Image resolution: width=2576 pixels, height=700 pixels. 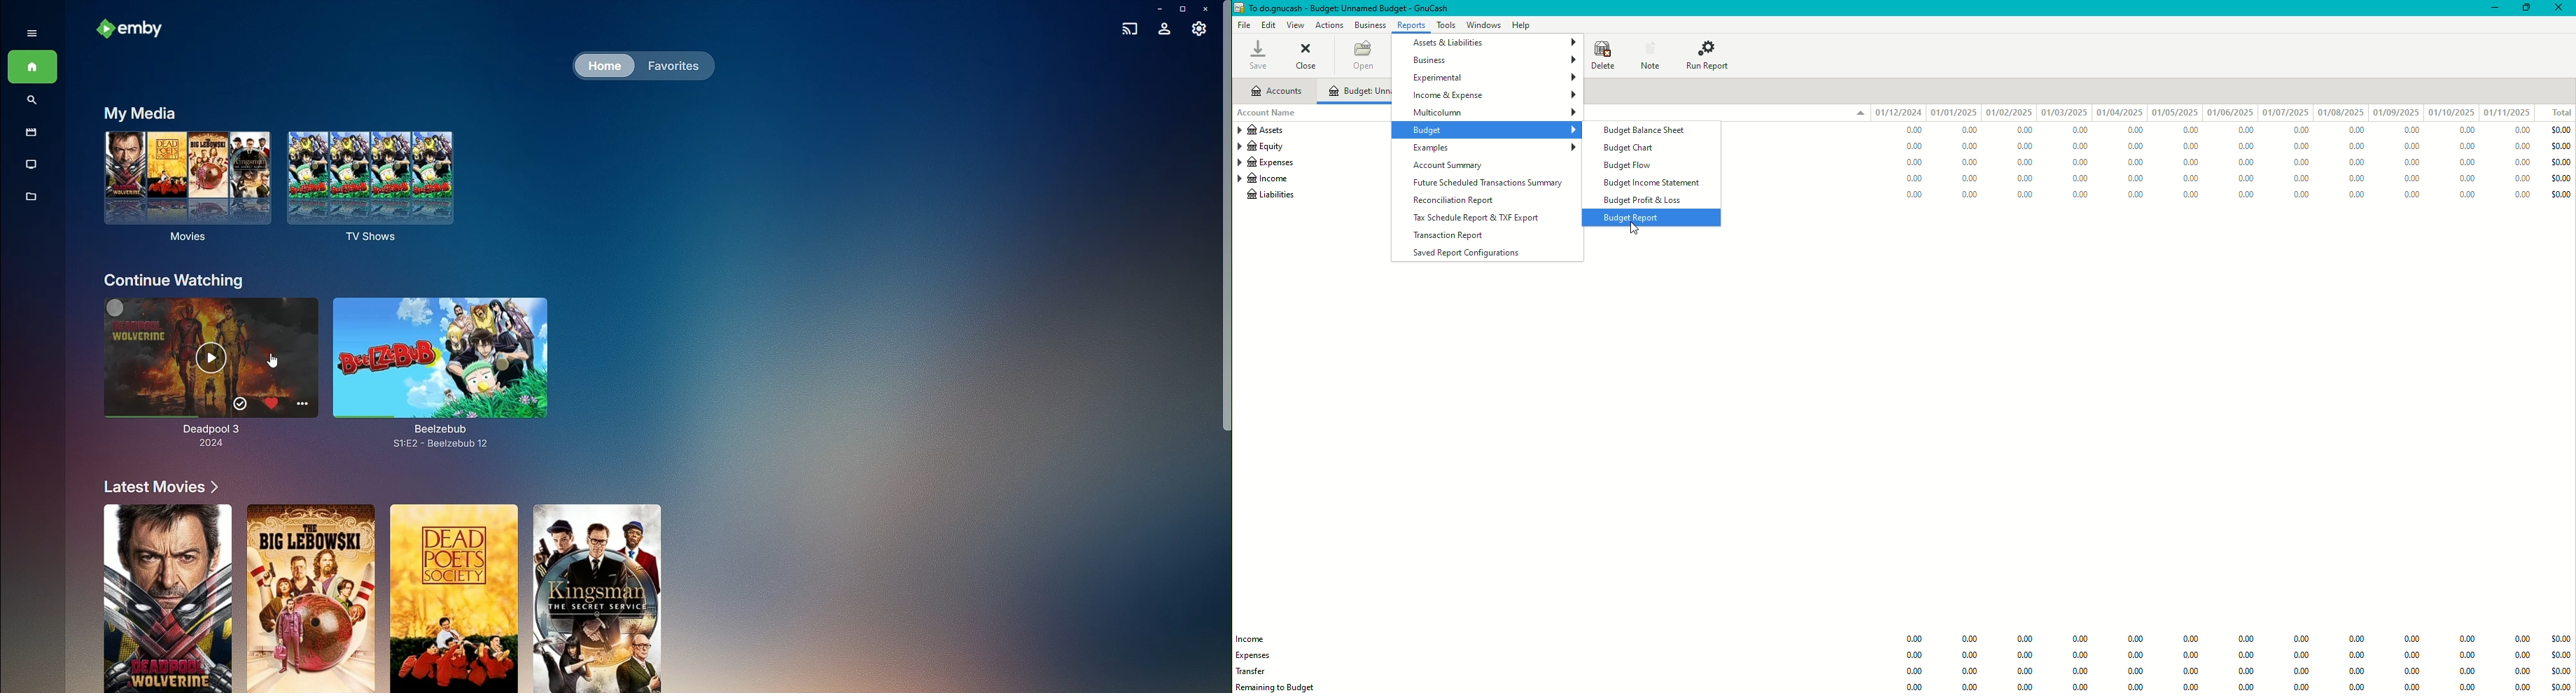 I want to click on 0.00, so click(x=2026, y=192).